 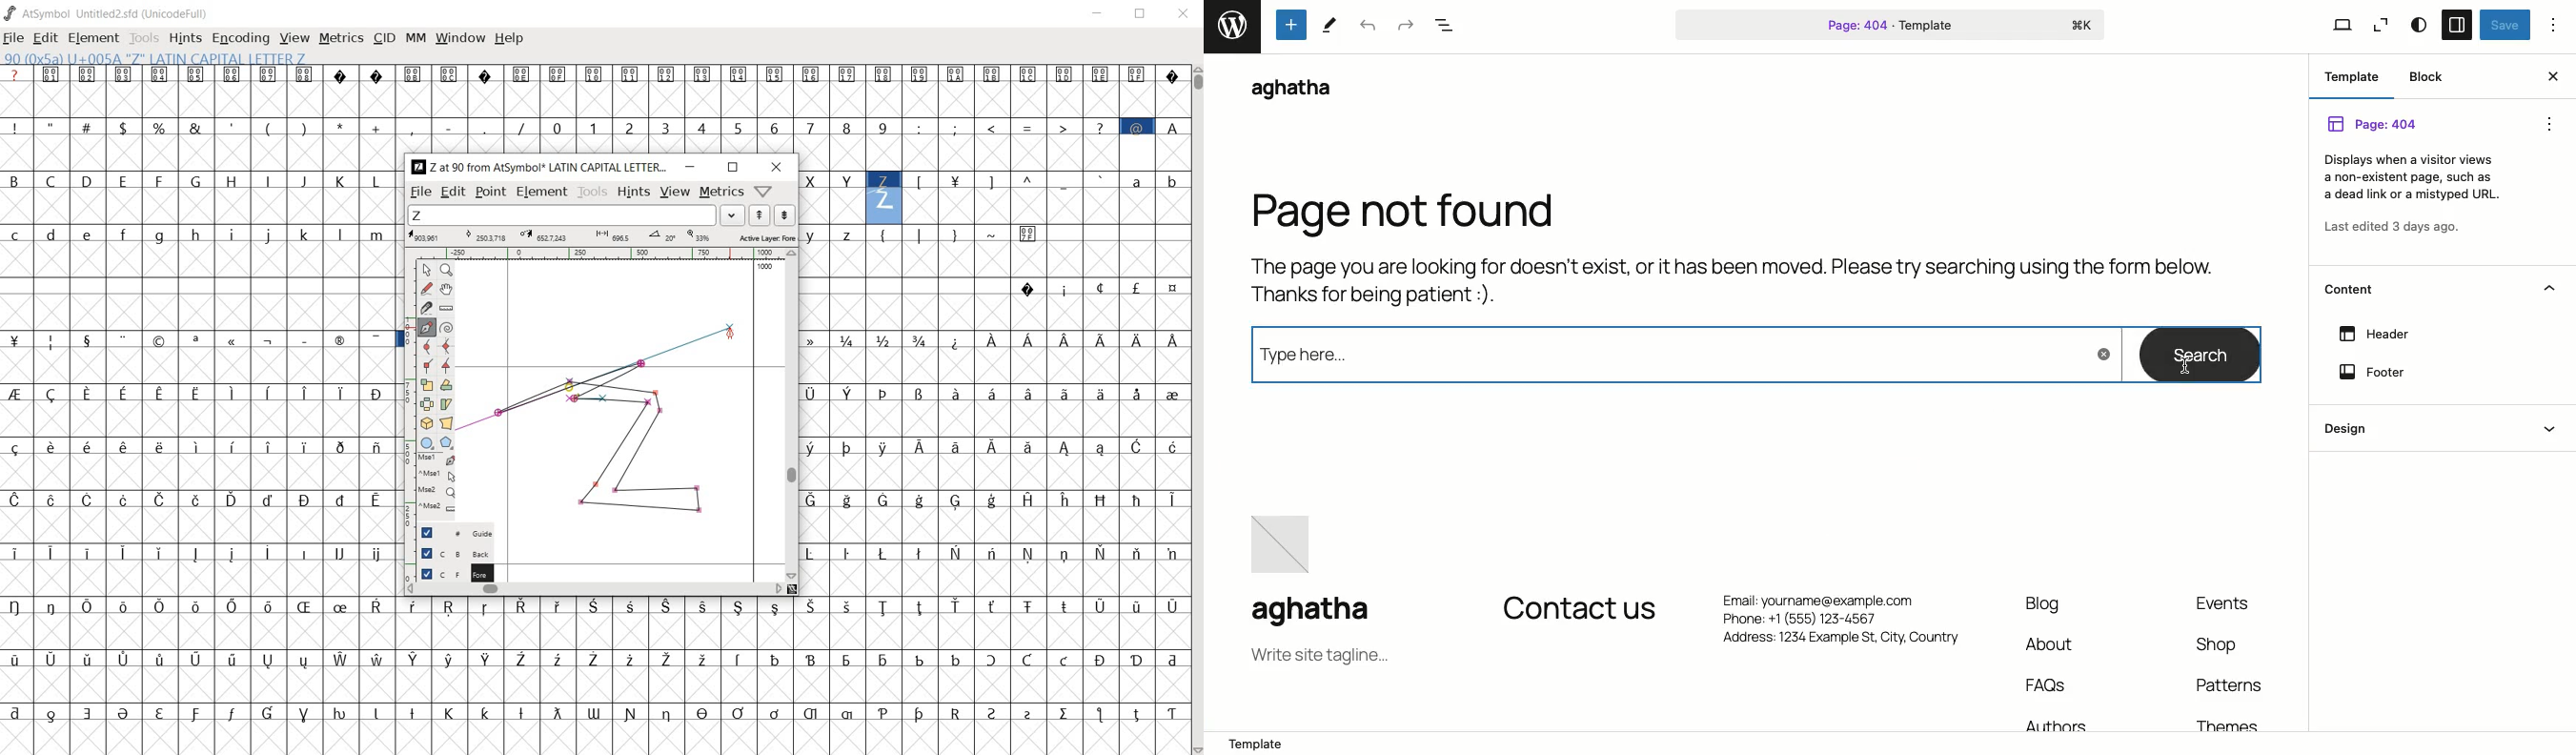 What do you see at coordinates (490, 193) in the screenshot?
I see `point` at bounding box center [490, 193].